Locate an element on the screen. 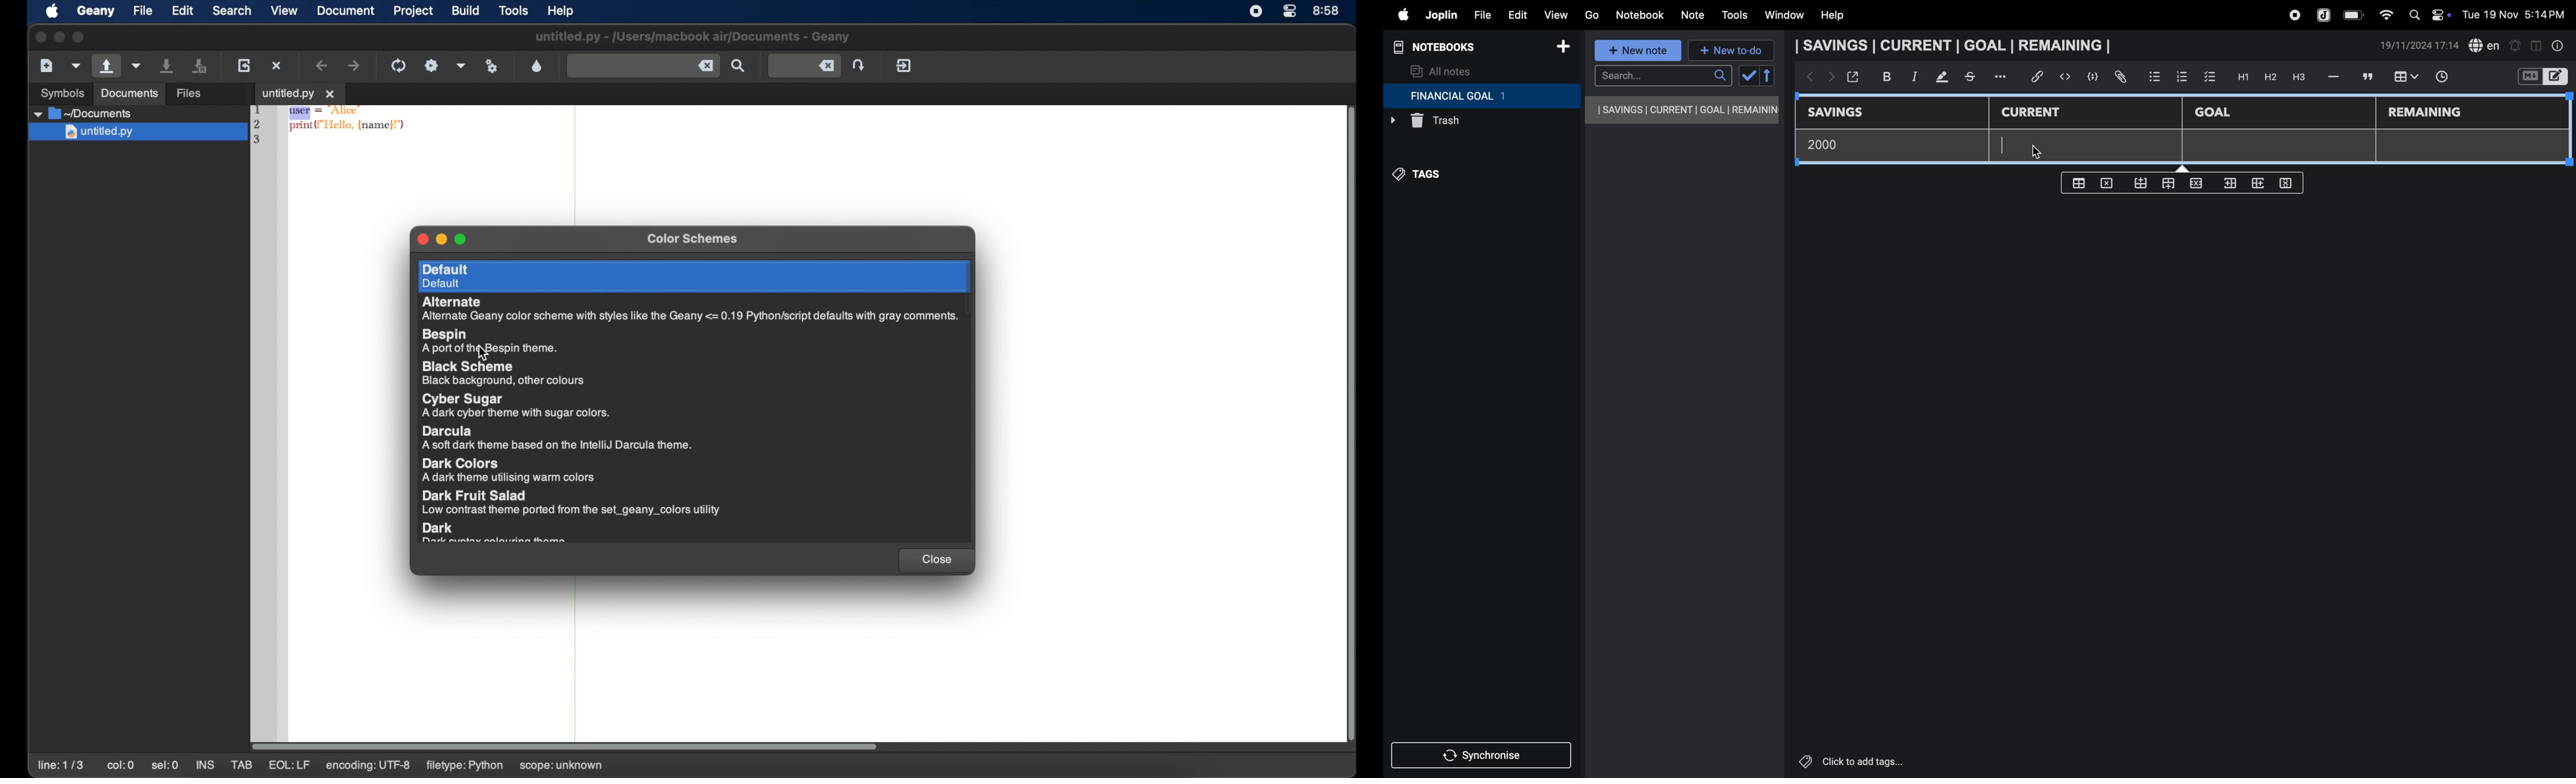 The height and width of the screenshot is (784, 2576). new note is located at coordinates (1639, 51).